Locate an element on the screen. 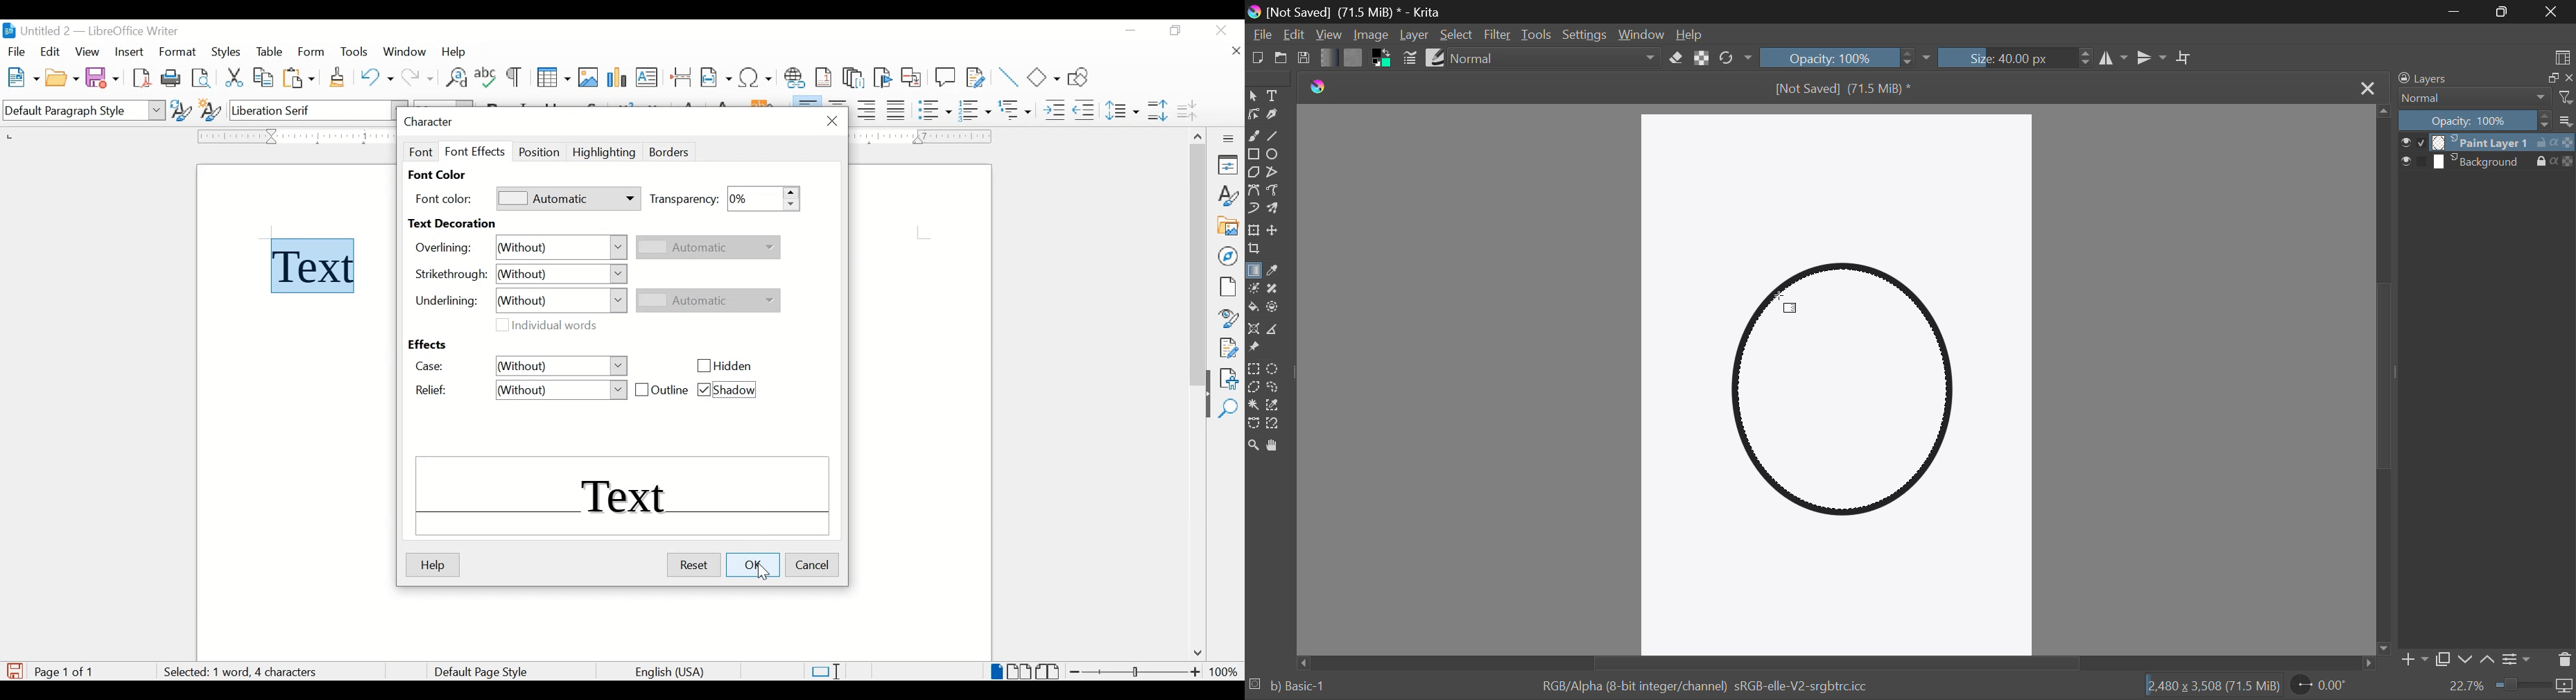  styles is located at coordinates (228, 52).